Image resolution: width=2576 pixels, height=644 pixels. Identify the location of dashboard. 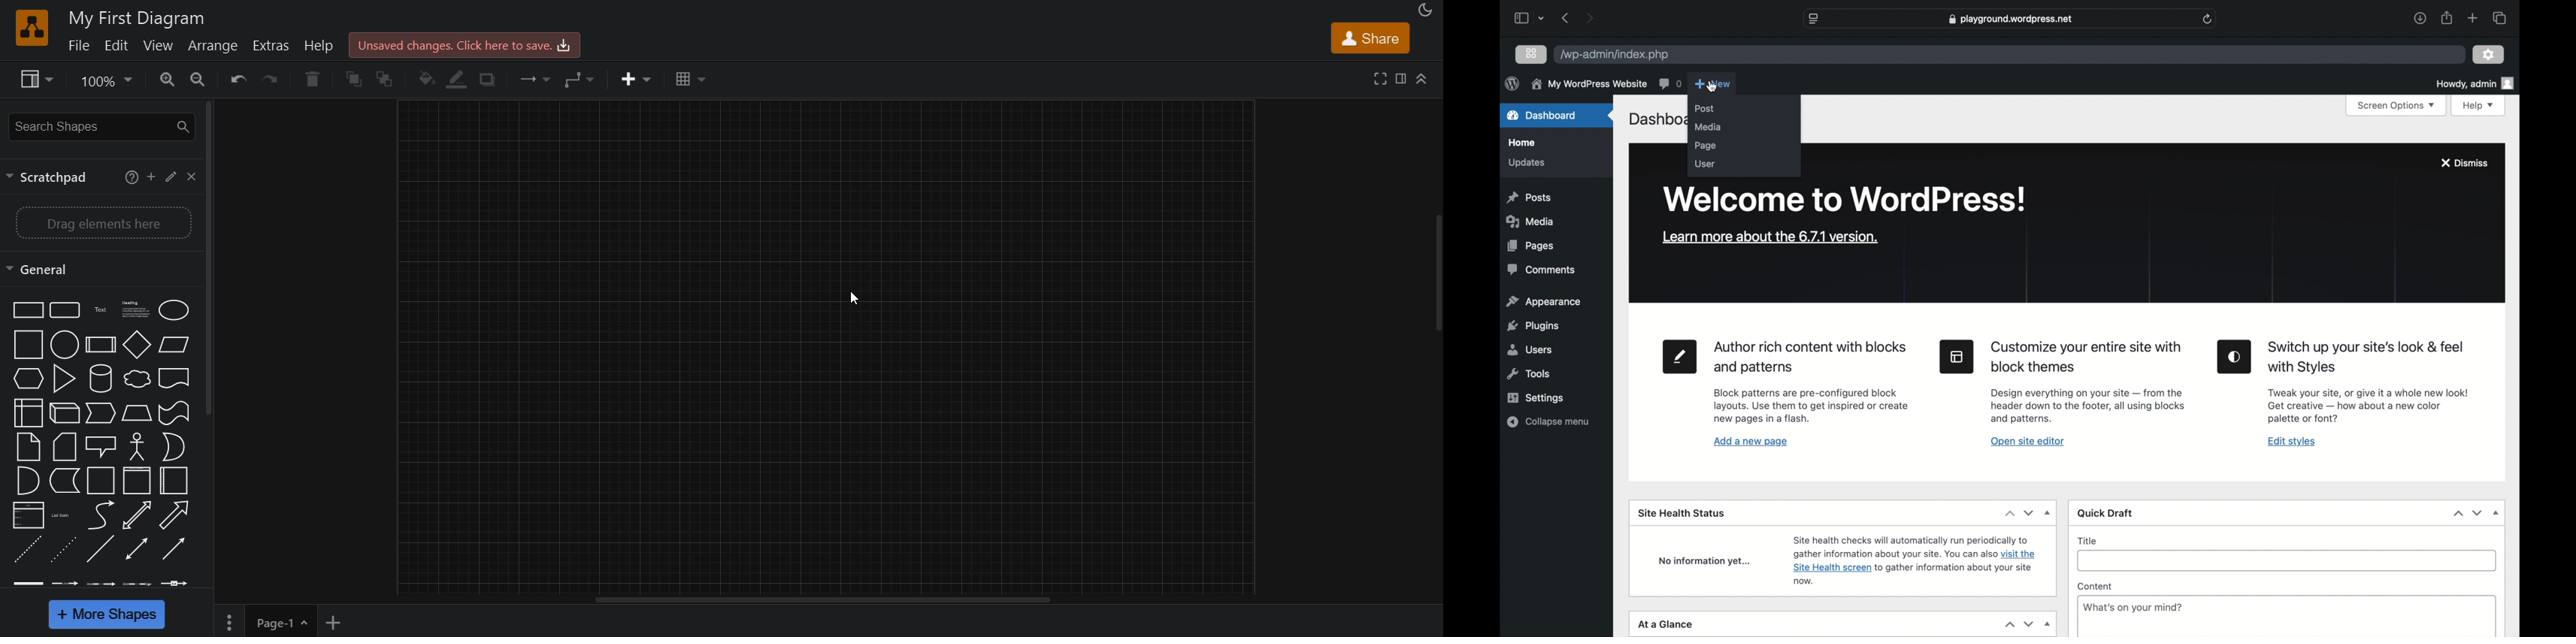
(1541, 115).